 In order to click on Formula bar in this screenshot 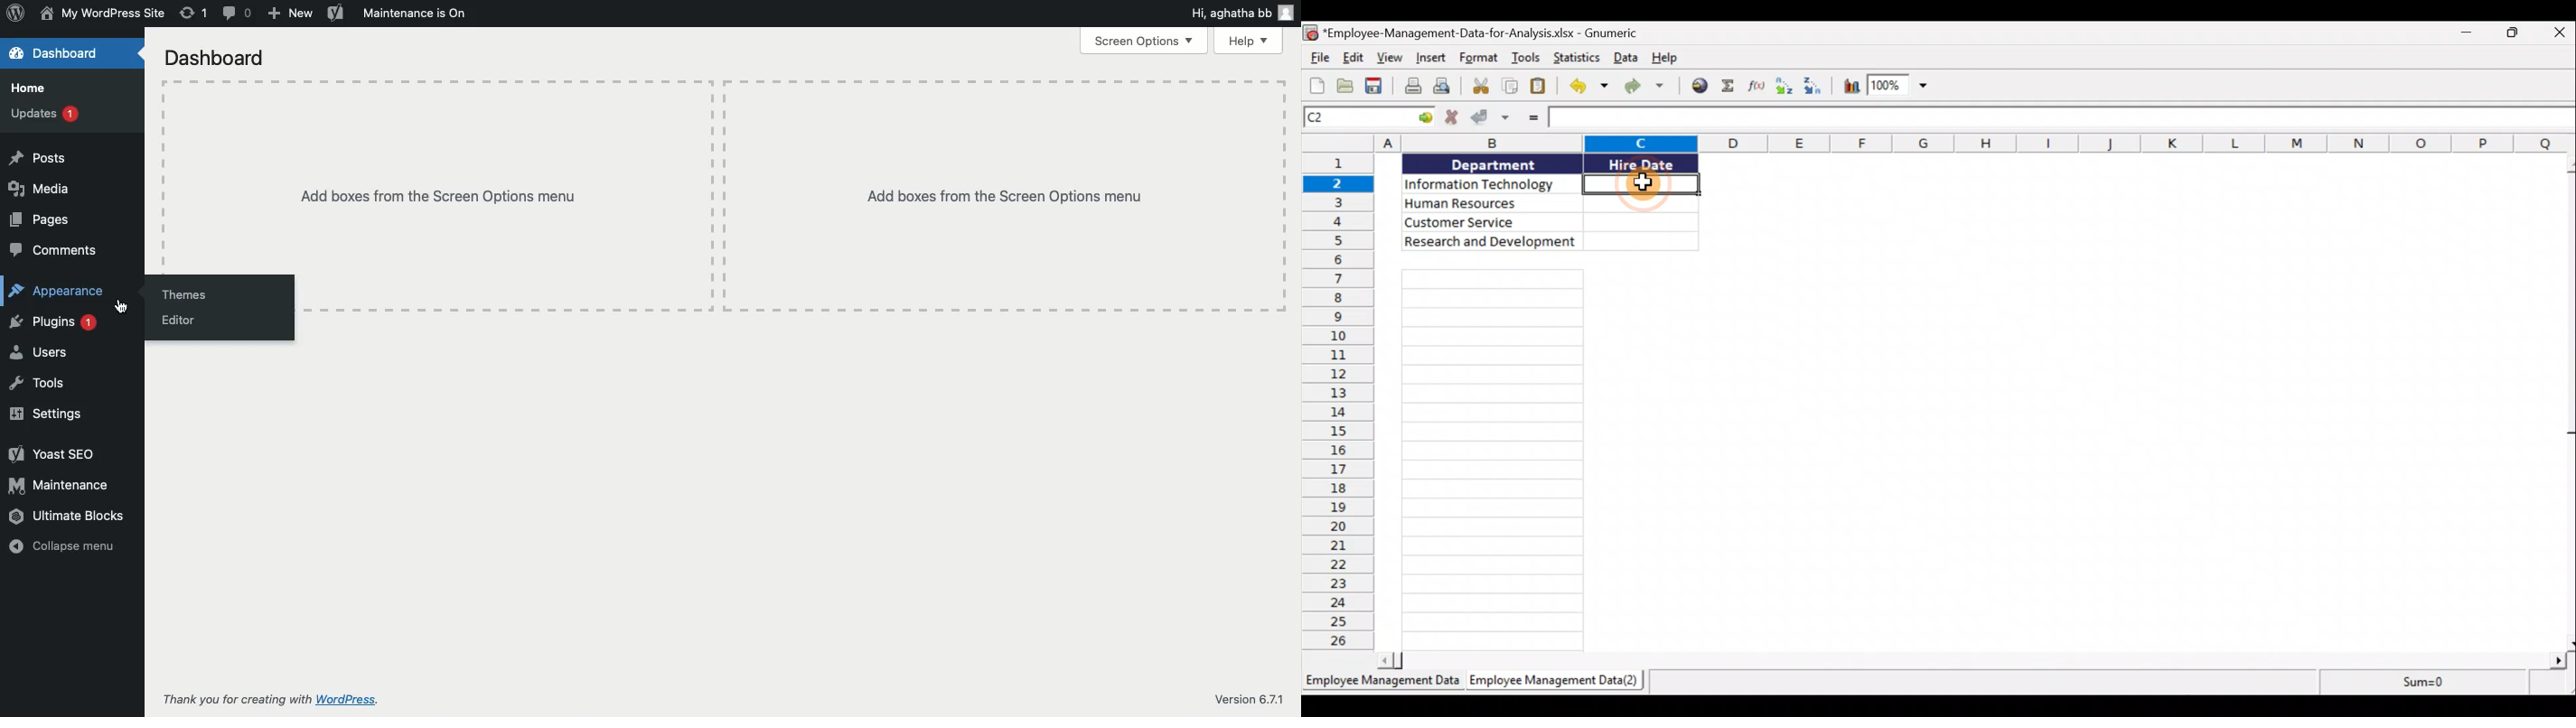, I will do `click(2062, 118)`.